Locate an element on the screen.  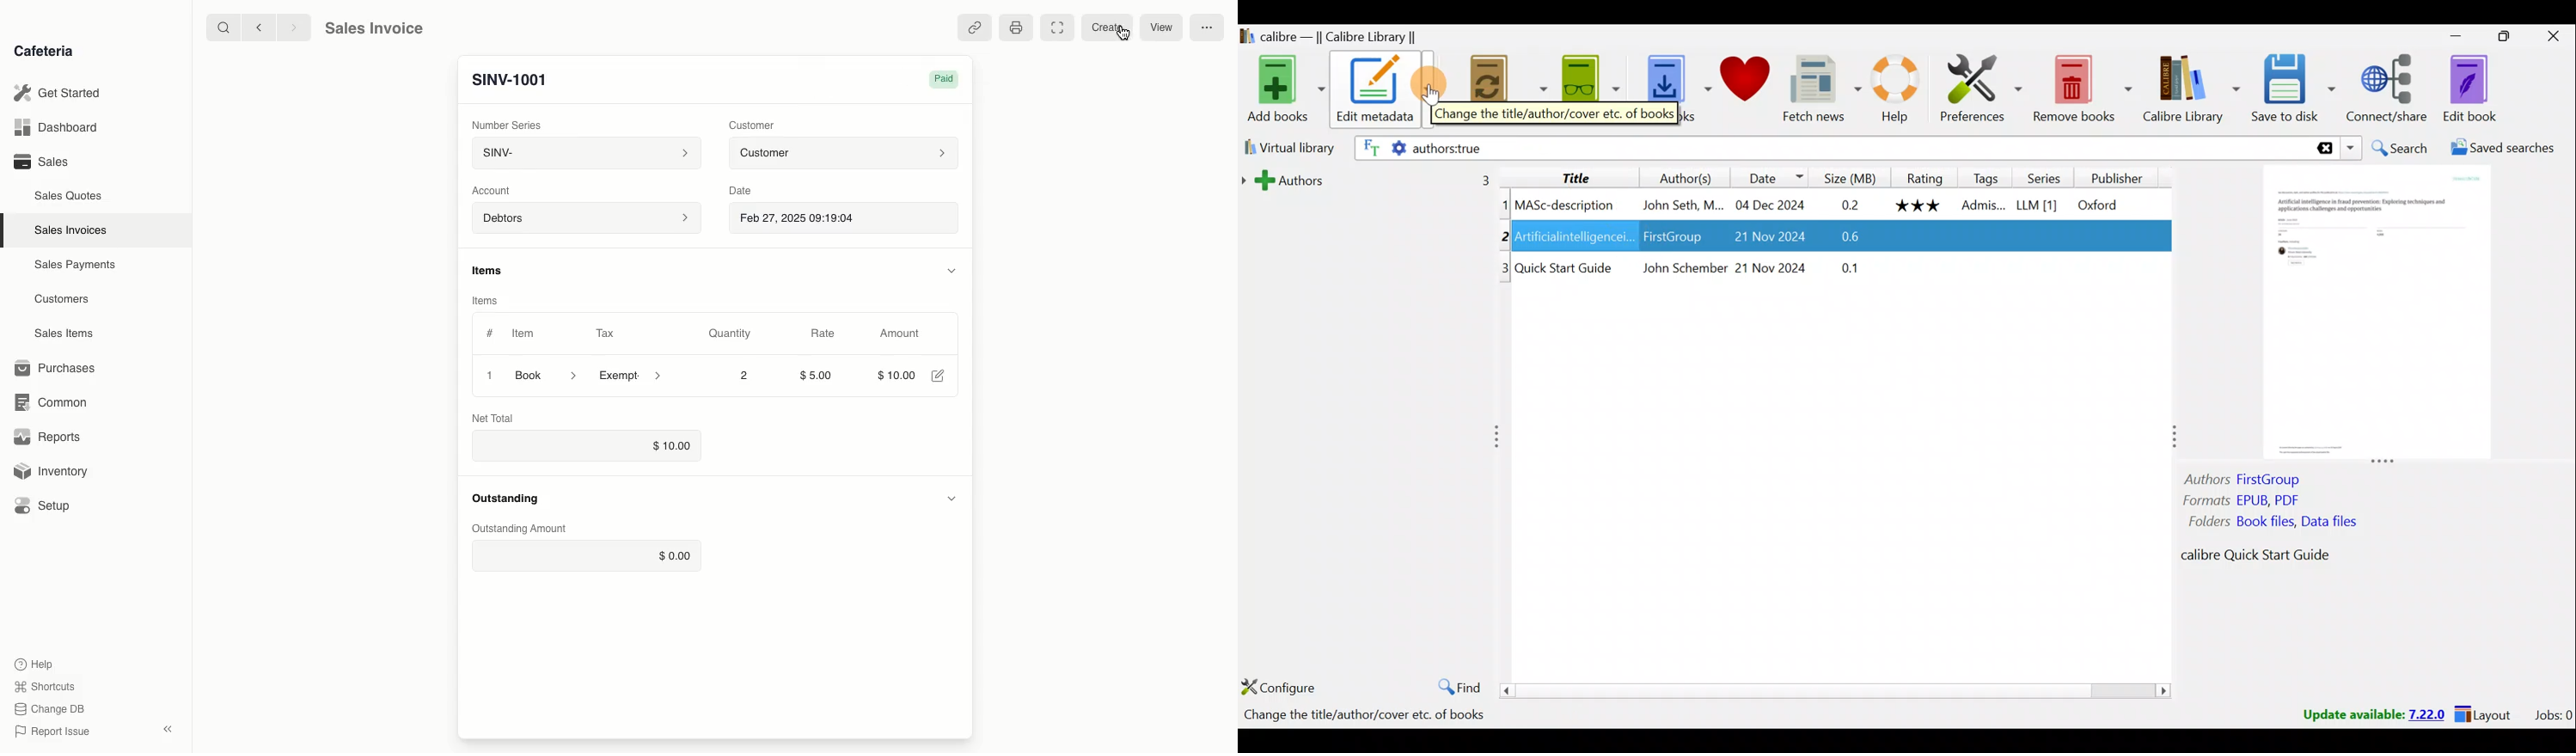
Shortcuts is located at coordinates (46, 685).